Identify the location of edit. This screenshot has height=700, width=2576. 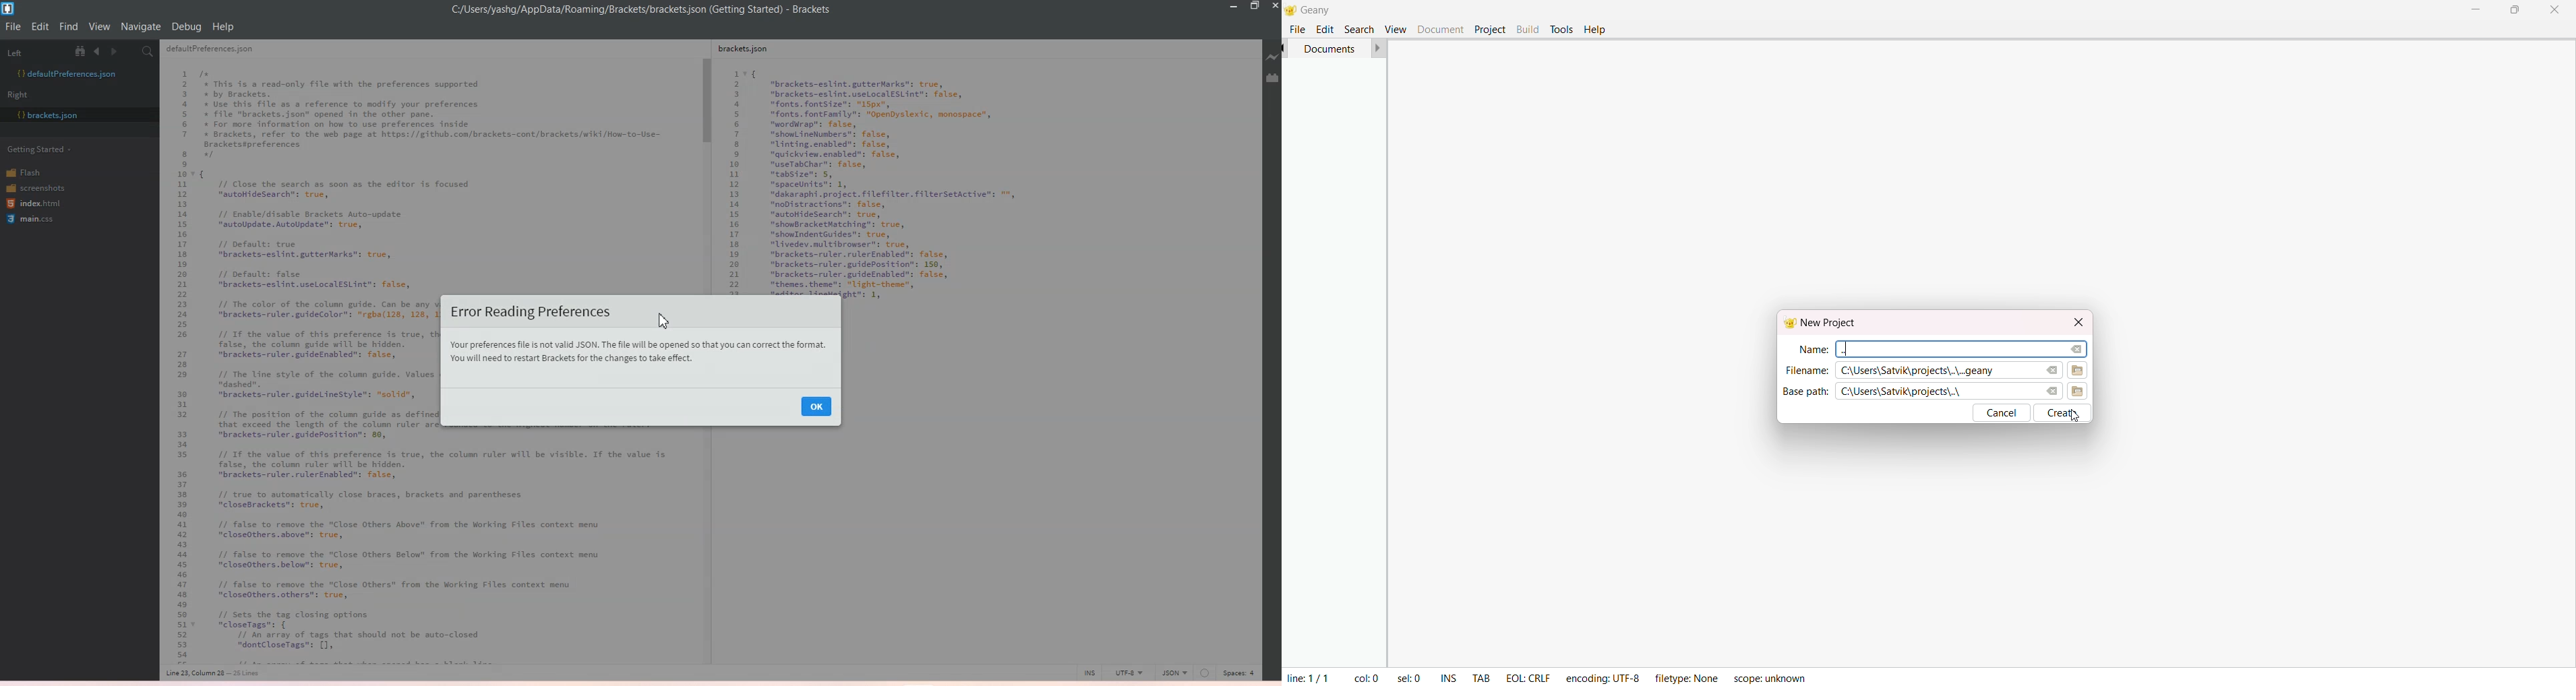
(1325, 28).